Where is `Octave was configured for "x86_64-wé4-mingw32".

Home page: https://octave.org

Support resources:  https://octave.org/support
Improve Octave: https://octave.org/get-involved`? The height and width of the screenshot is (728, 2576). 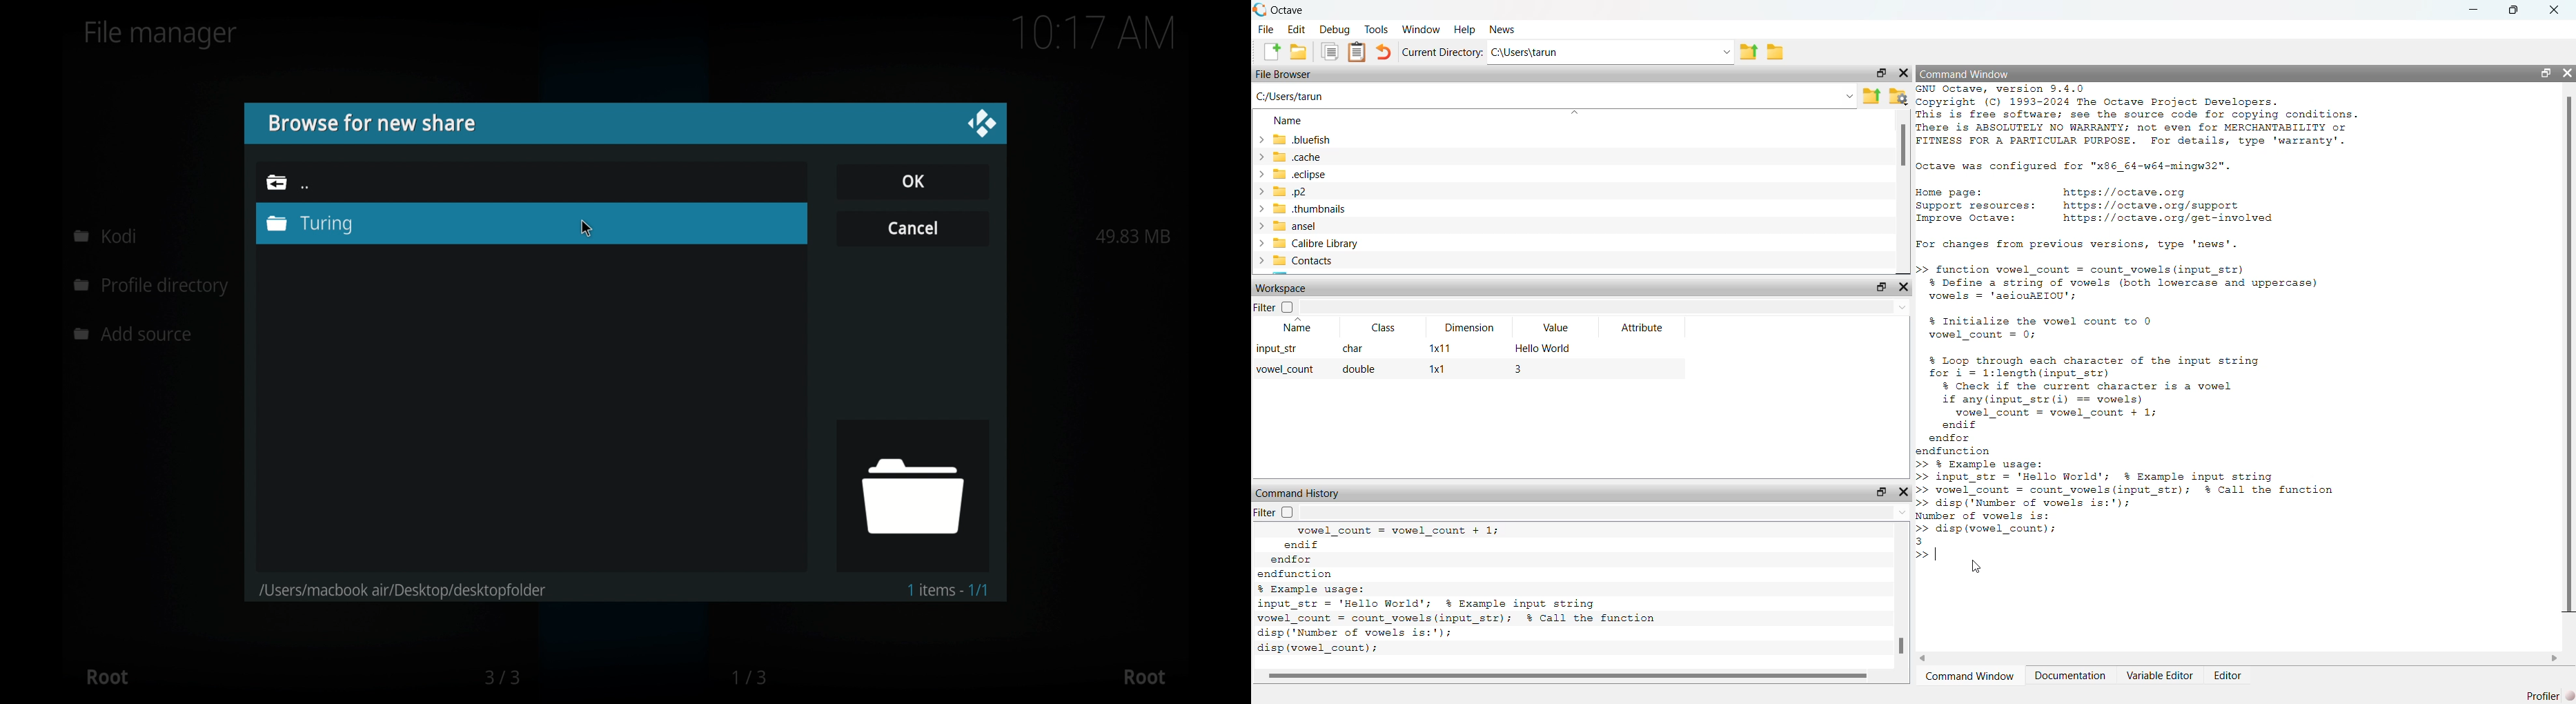 Octave was configured for "x86_64-wé4-mingw32".

Home page: https://octave.org

Support resources:  https://octave.org/support
Improve Octave: https://octave.org/get-involved is located at coordinates (2103, 192).